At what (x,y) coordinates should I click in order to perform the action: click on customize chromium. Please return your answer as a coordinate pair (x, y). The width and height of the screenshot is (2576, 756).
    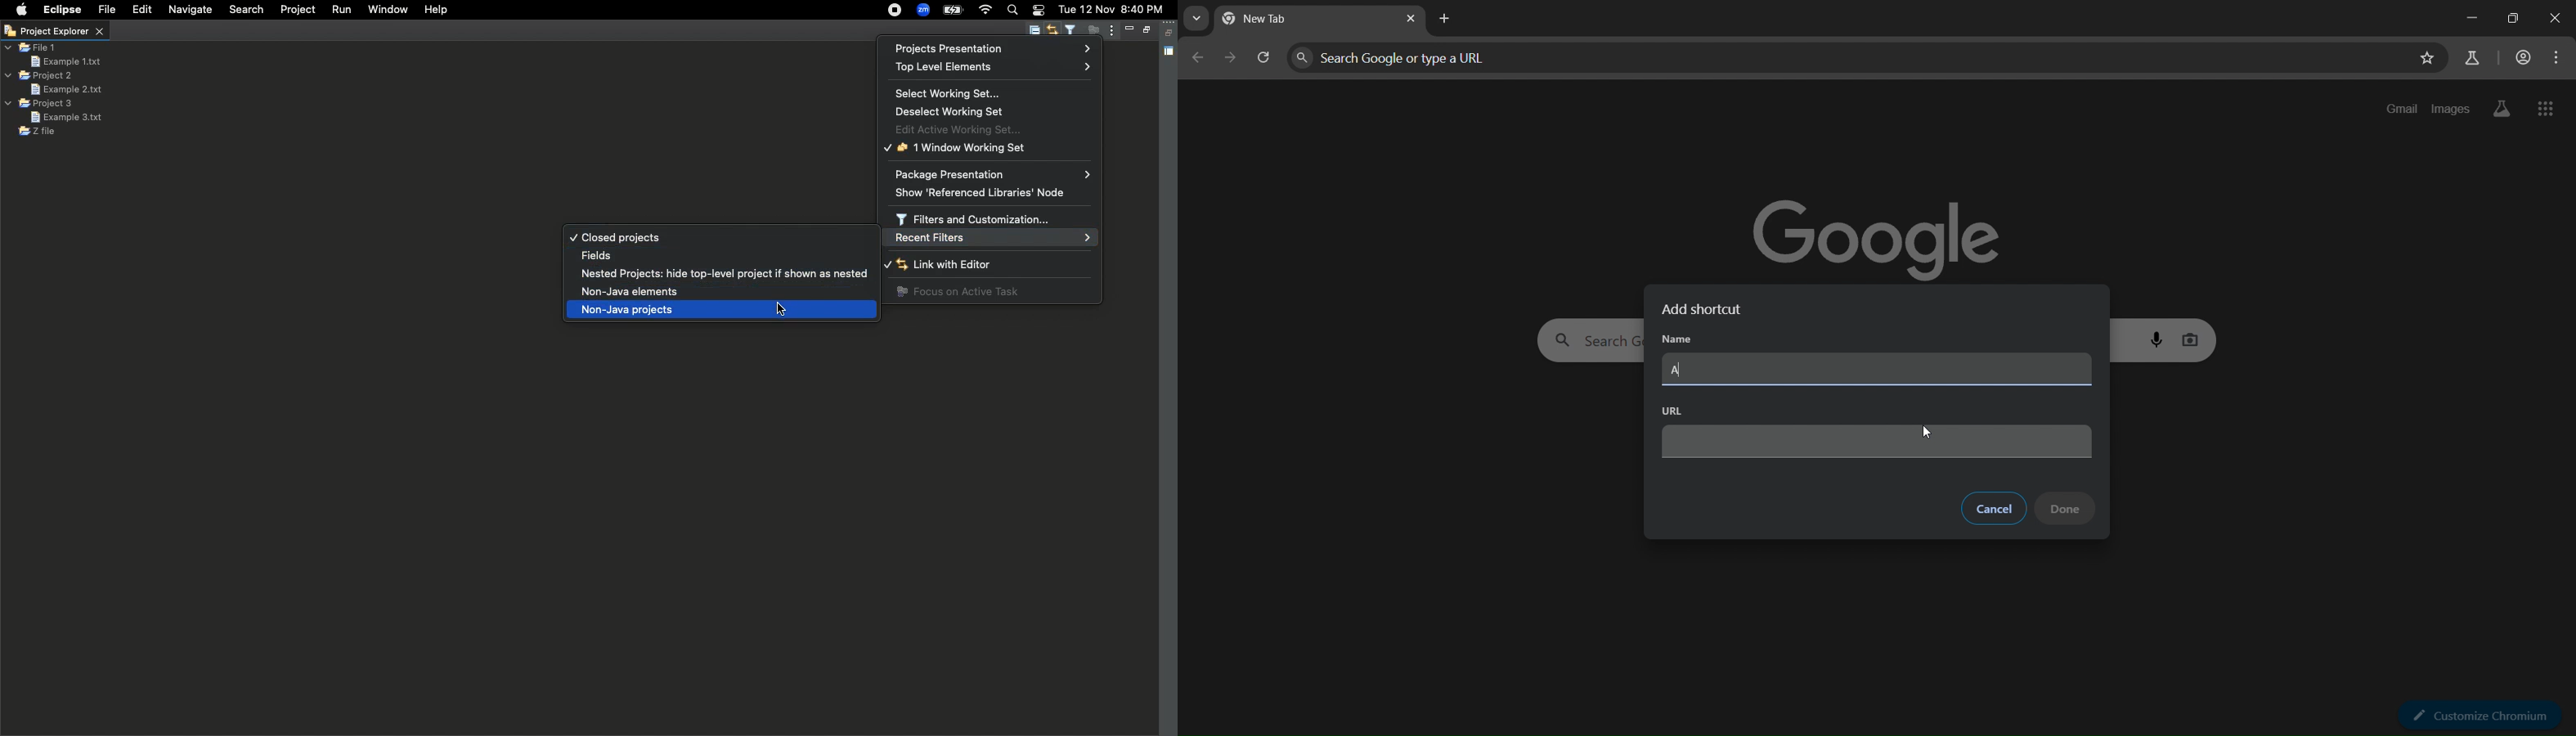
    Looking at the image, I should click on (2485, 714).